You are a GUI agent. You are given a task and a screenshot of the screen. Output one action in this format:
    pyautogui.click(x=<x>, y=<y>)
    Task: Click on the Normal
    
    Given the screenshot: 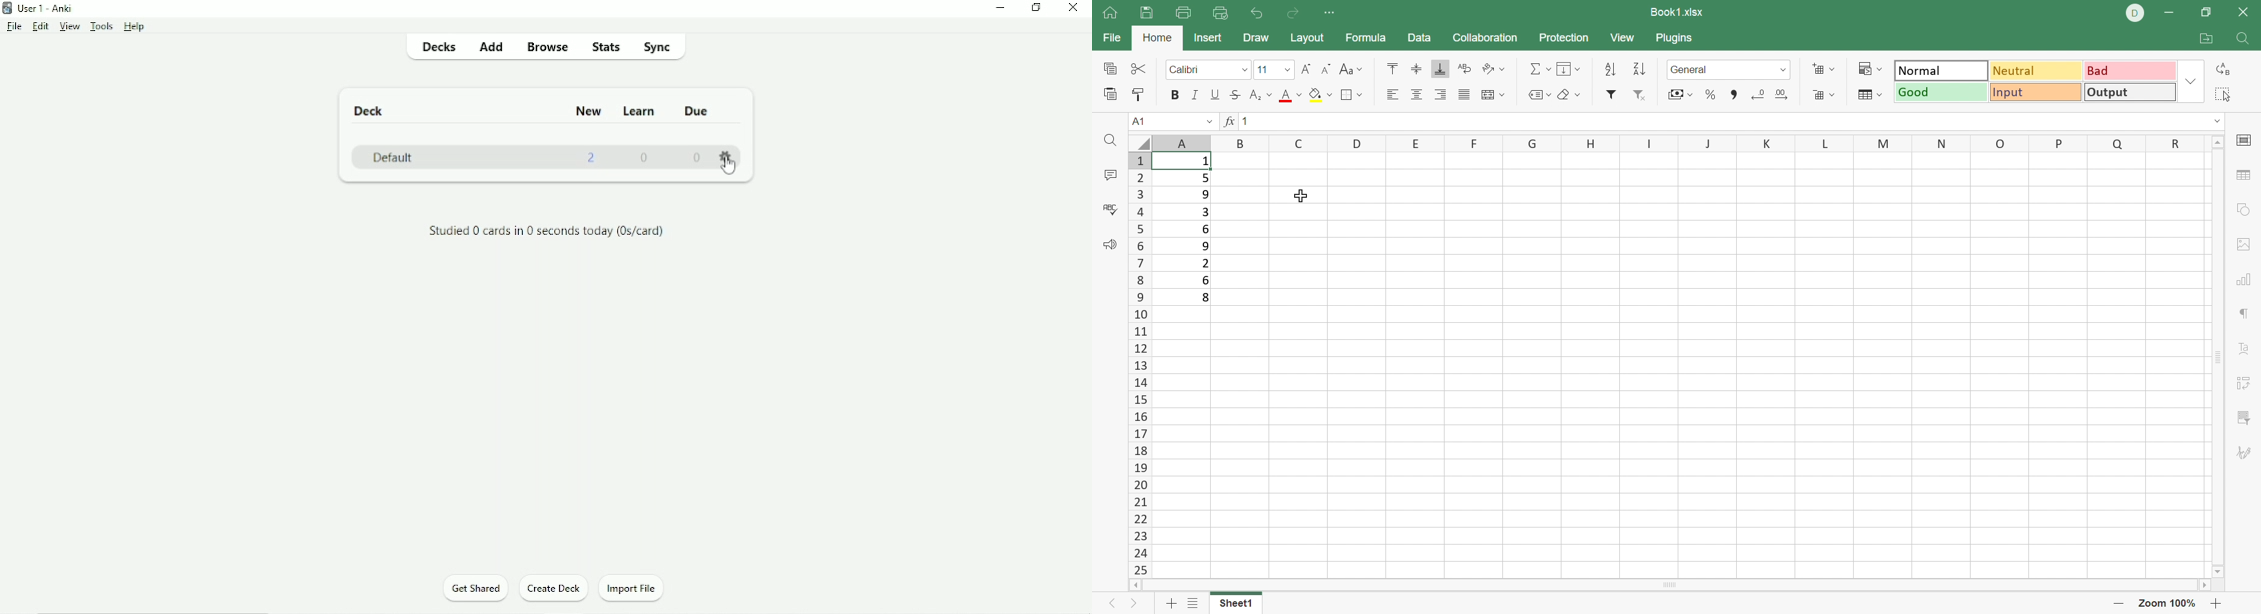 What is the action you would take?
    pyautogui.click(x=1940, y=70)
    